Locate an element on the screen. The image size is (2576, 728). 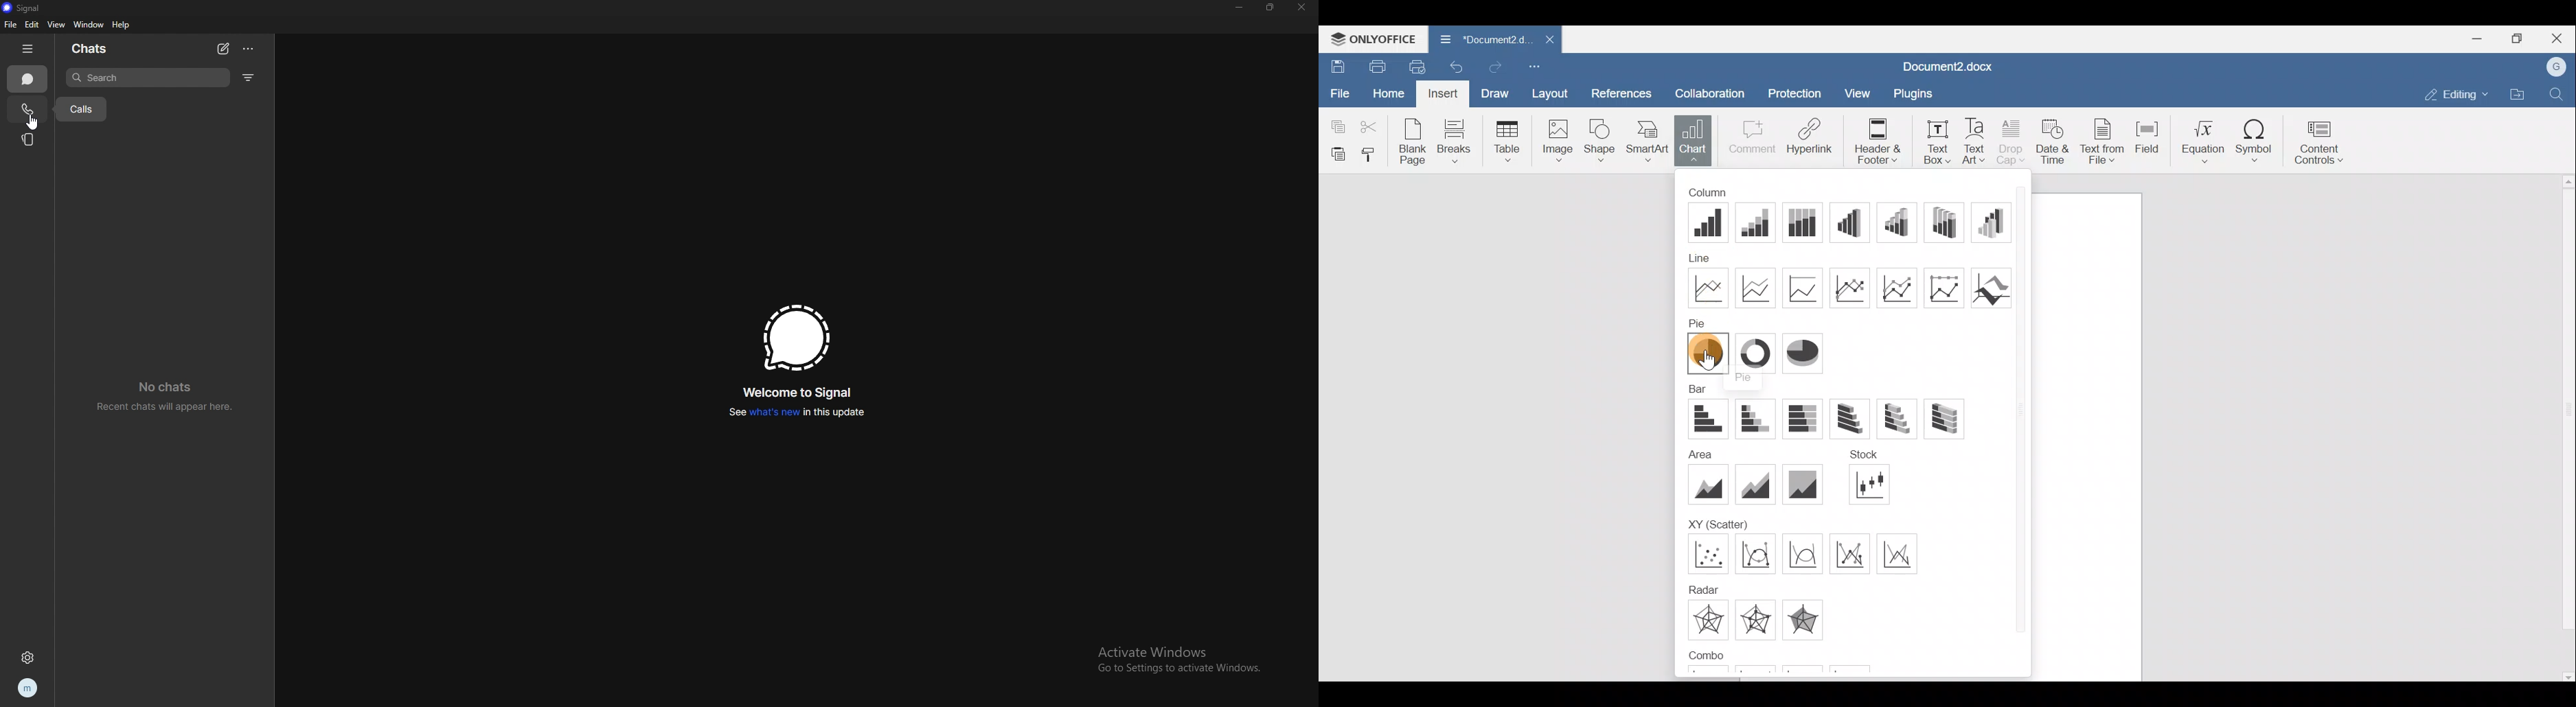
Bar is located at coordinates (1700, 390).